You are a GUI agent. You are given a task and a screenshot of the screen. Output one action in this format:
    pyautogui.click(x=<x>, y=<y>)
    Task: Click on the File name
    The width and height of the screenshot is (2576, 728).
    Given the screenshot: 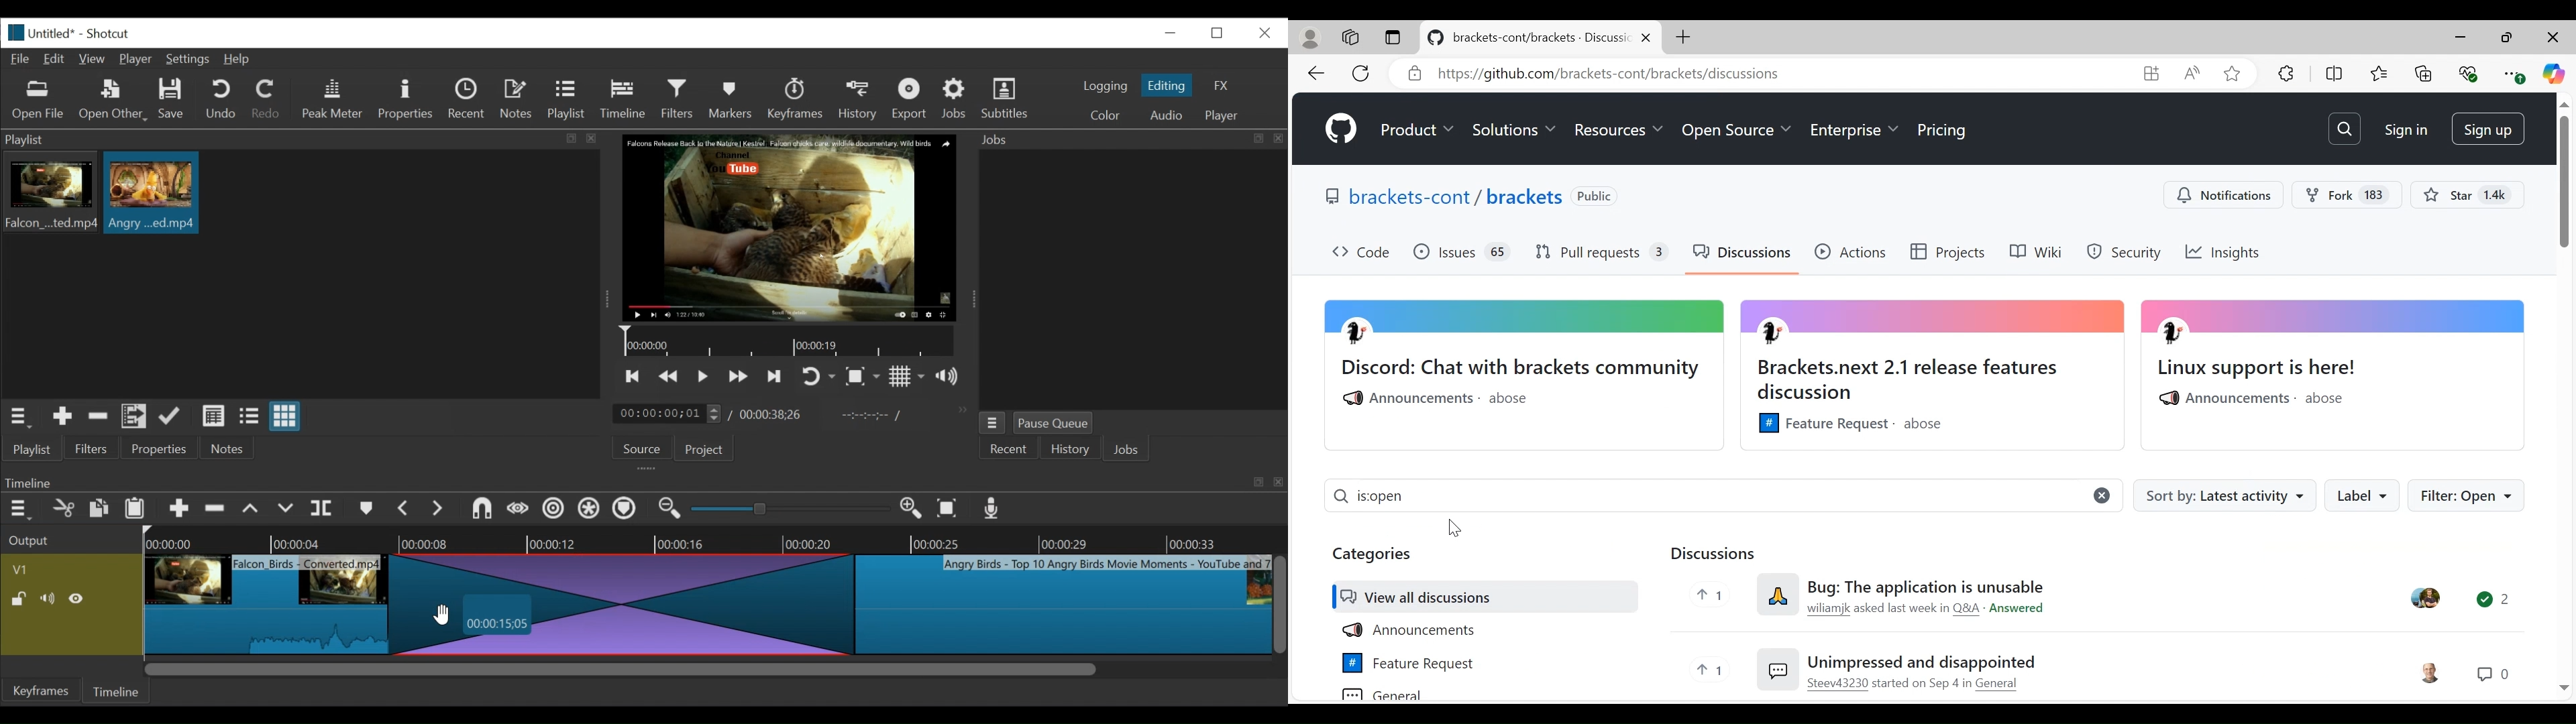 What is the action you would take?
    pyautogui.click(x=54, y=35)
    